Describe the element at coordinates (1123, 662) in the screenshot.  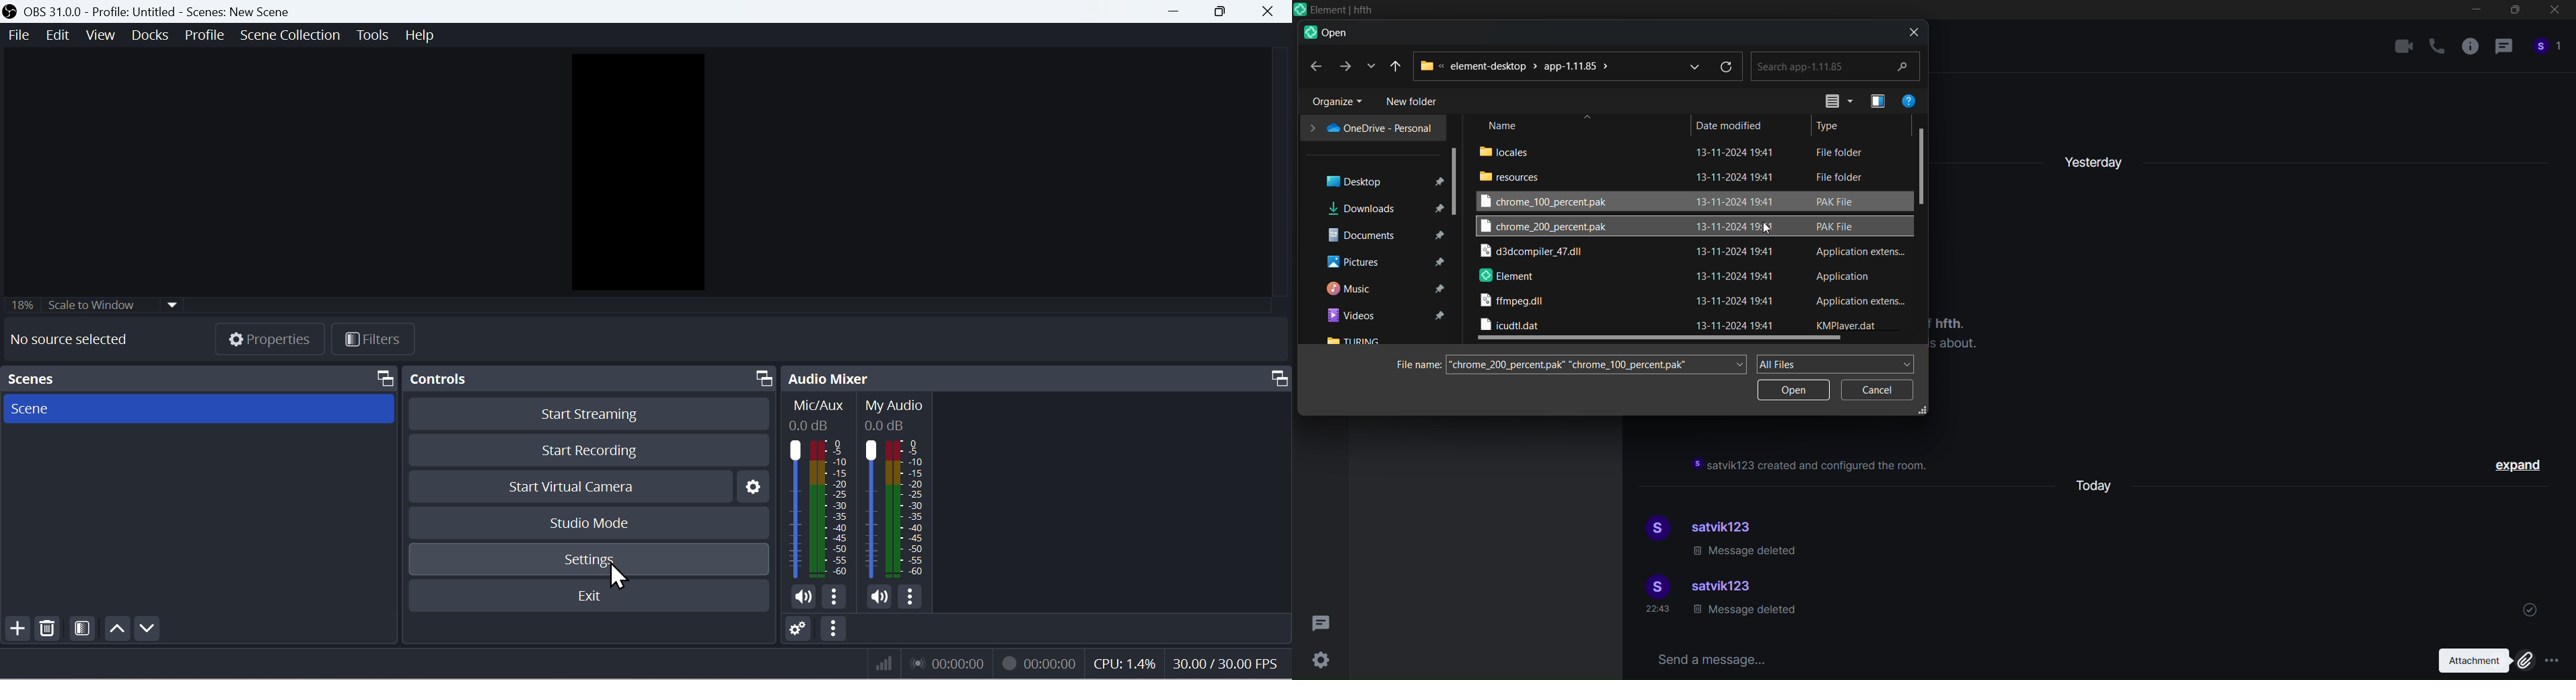
I see `CPU: 1.4%` at that location.